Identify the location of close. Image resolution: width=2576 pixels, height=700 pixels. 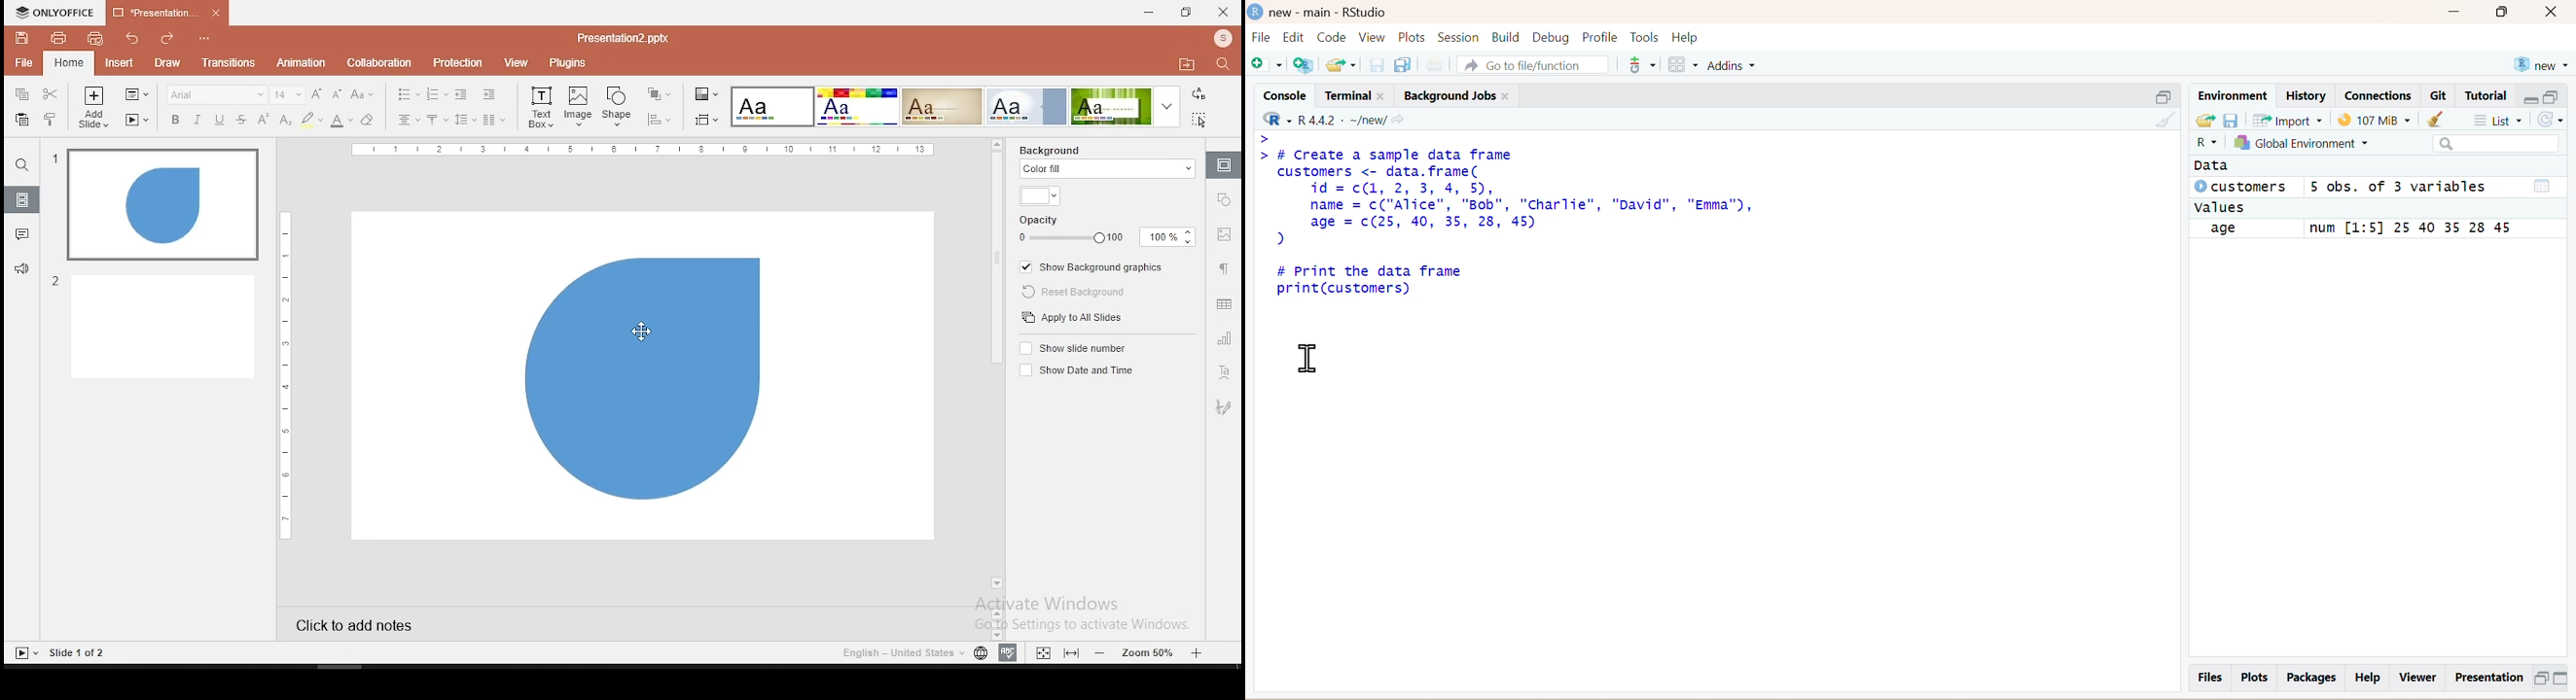
(2557, 13).